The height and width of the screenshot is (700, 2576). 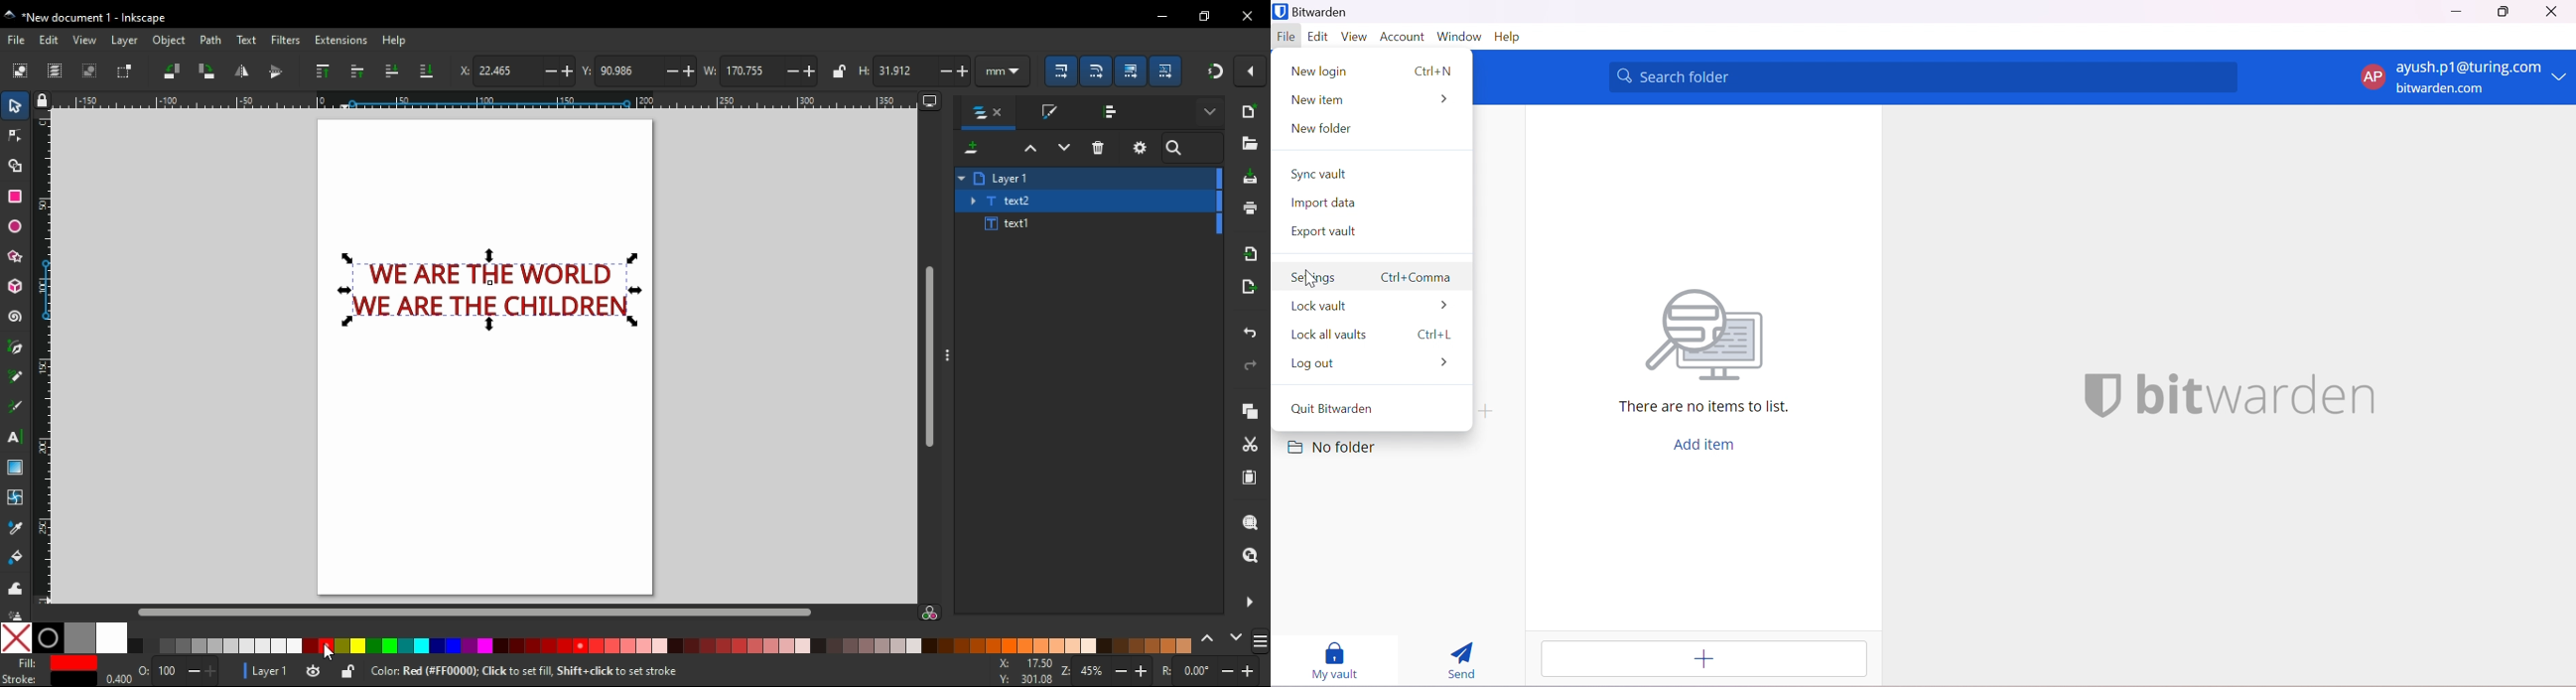 I want to click on minimize, so click(x=1162, y=17).